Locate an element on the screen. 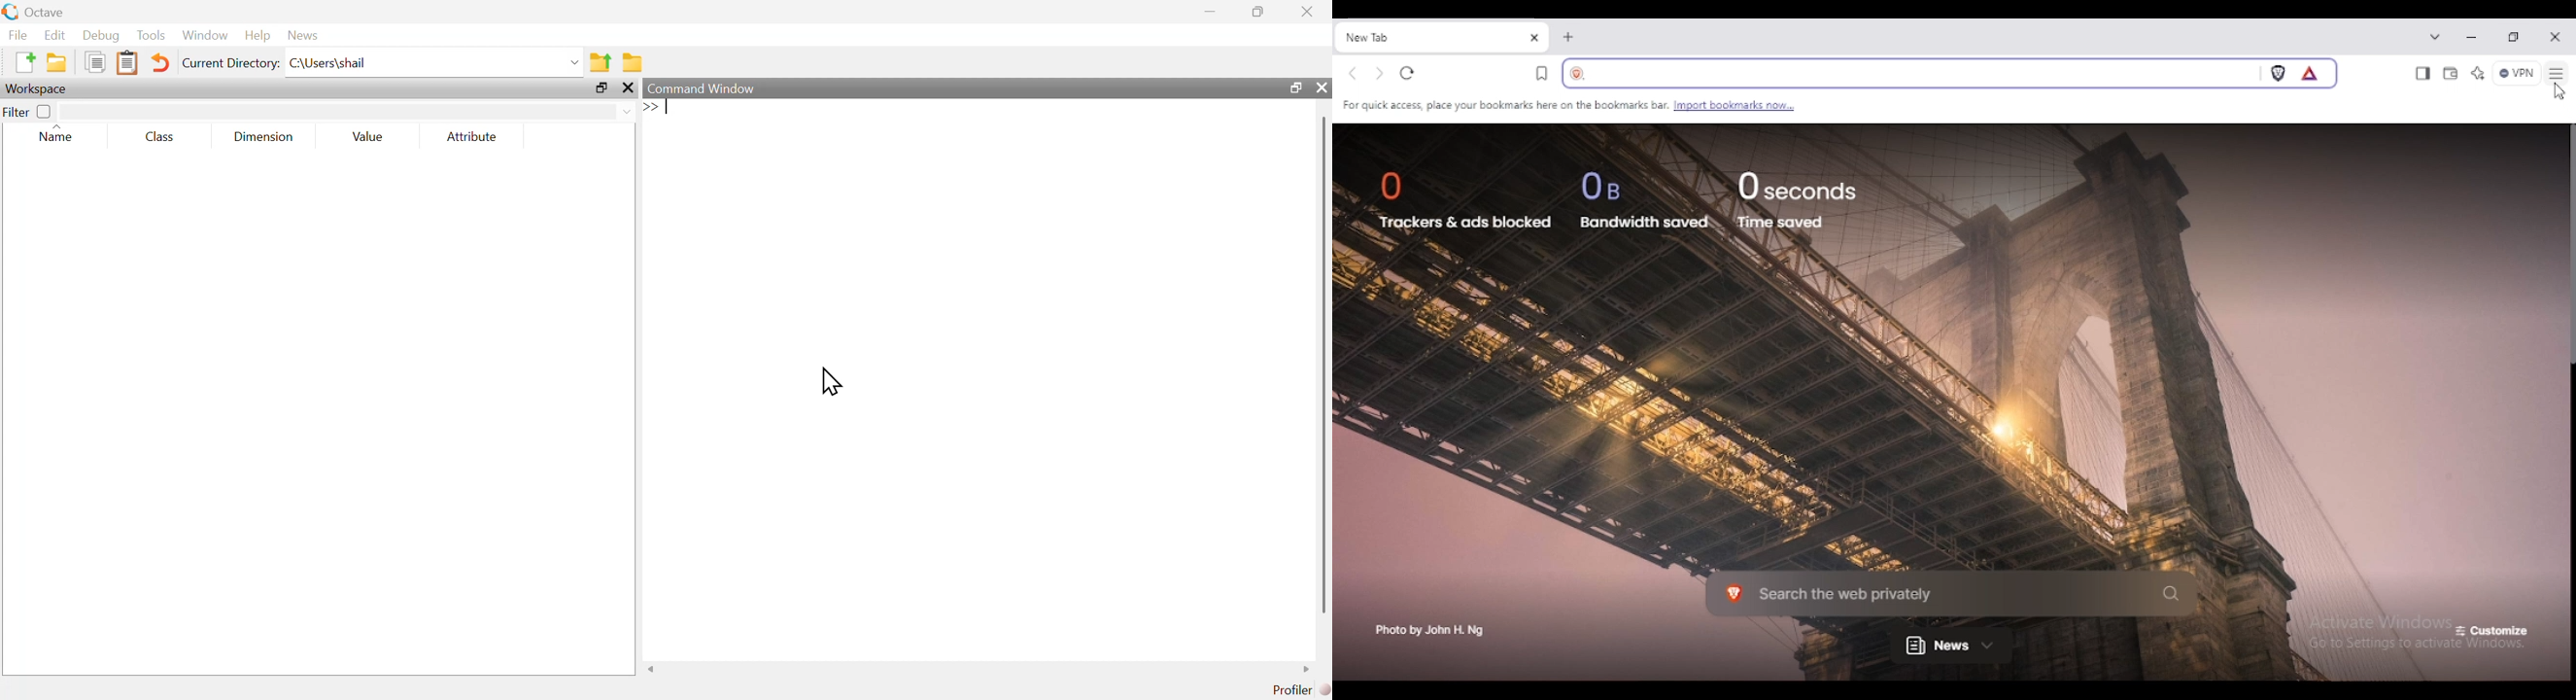  scroll left is located at coordinates (651, 669).